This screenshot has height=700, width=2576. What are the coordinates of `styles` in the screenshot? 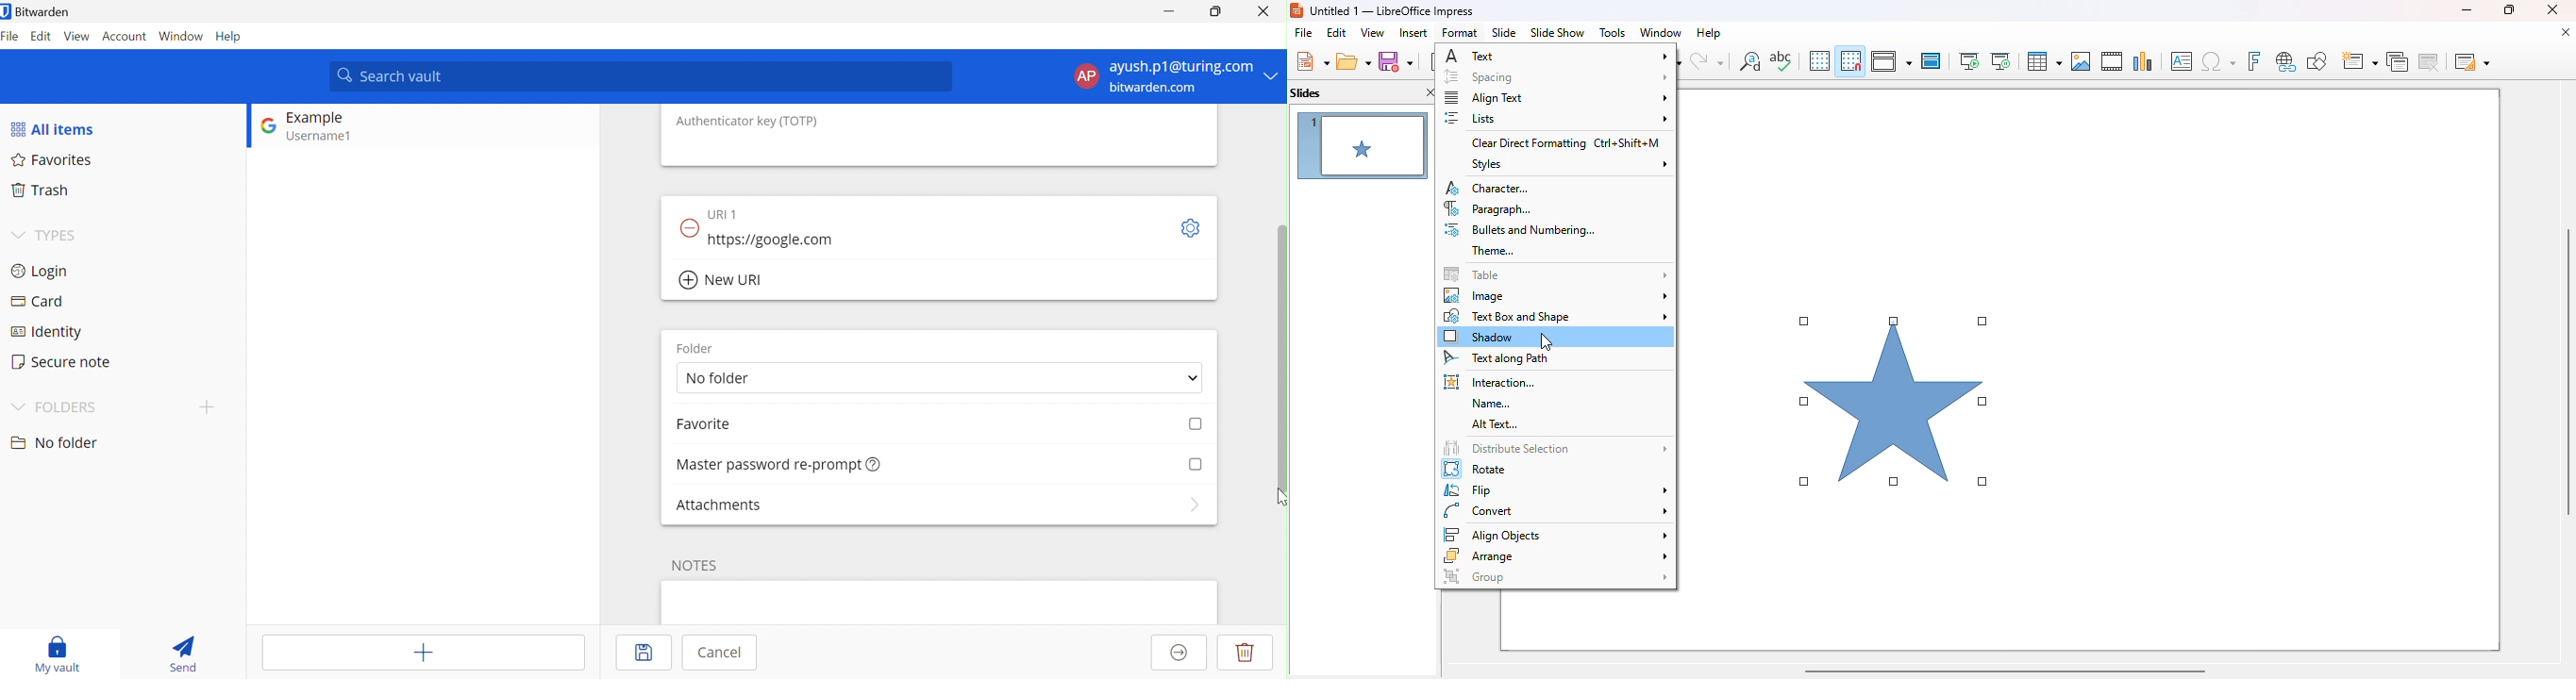 It's located at (1568, 165).